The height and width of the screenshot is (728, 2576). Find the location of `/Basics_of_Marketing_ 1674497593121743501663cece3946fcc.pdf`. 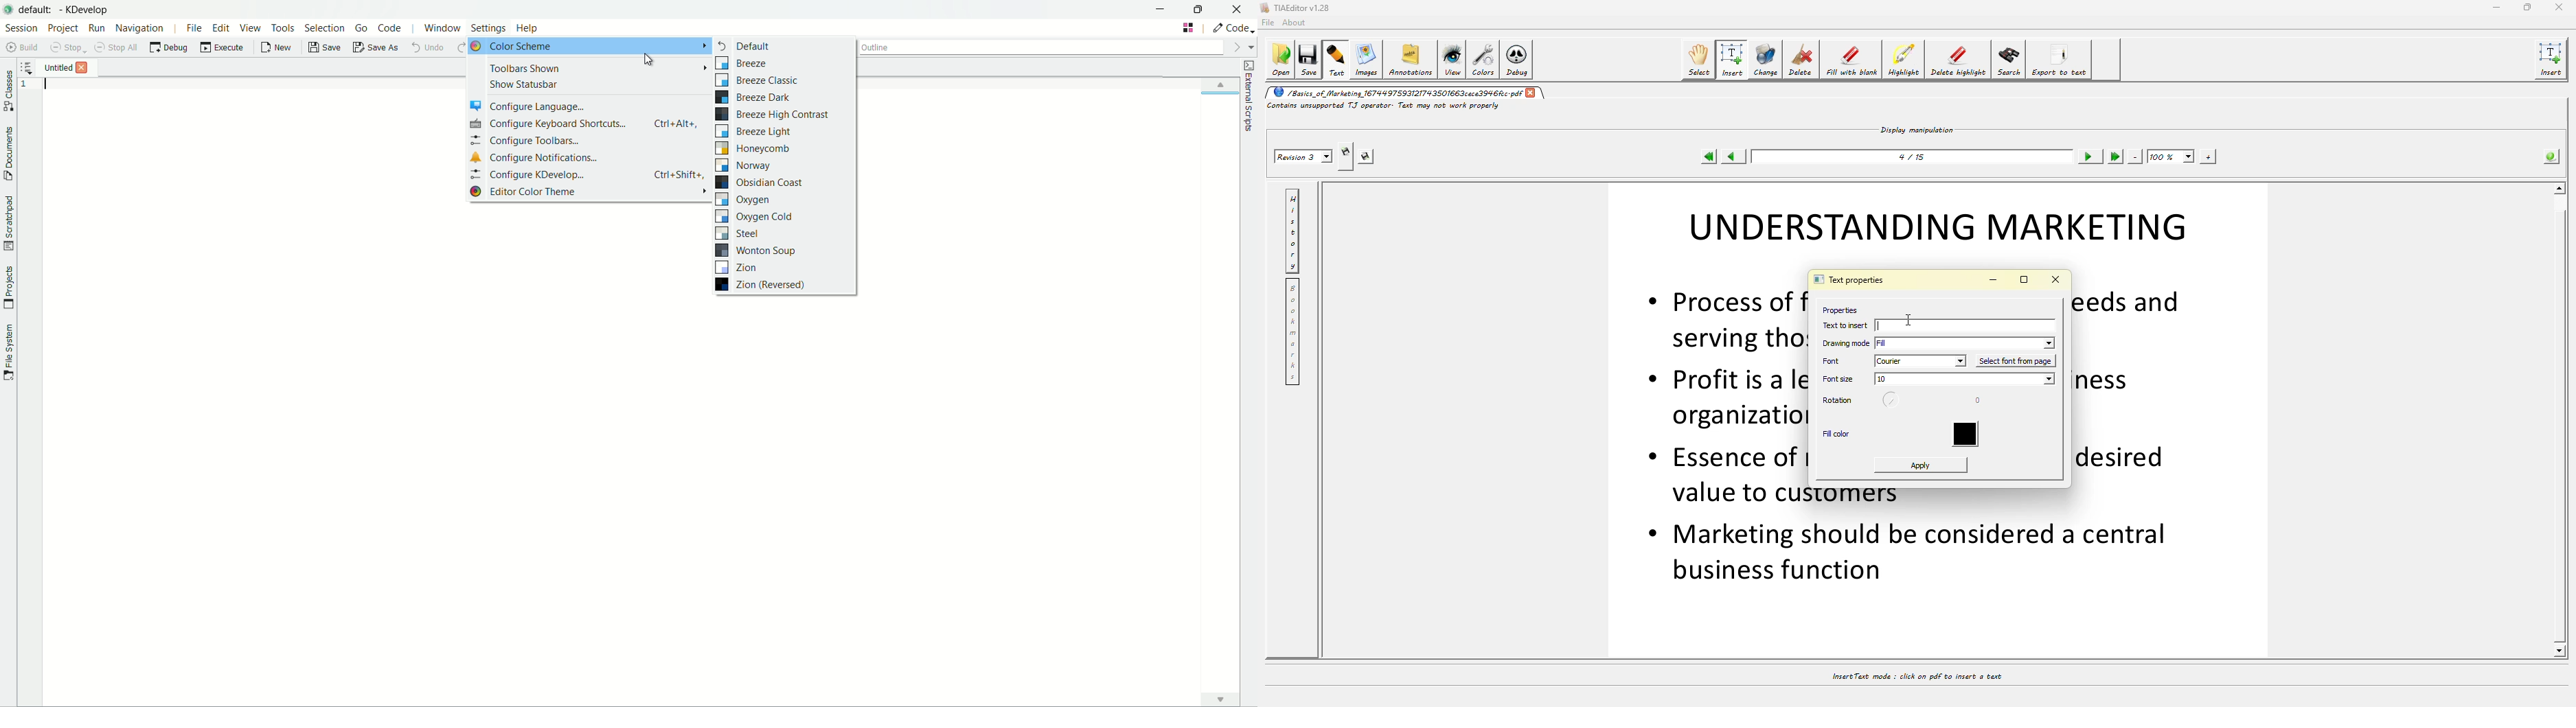

/Basics_of_Marketing_ 1674497593121743501663cece3946fcc.pdf is located at coordinates (1397, 93).